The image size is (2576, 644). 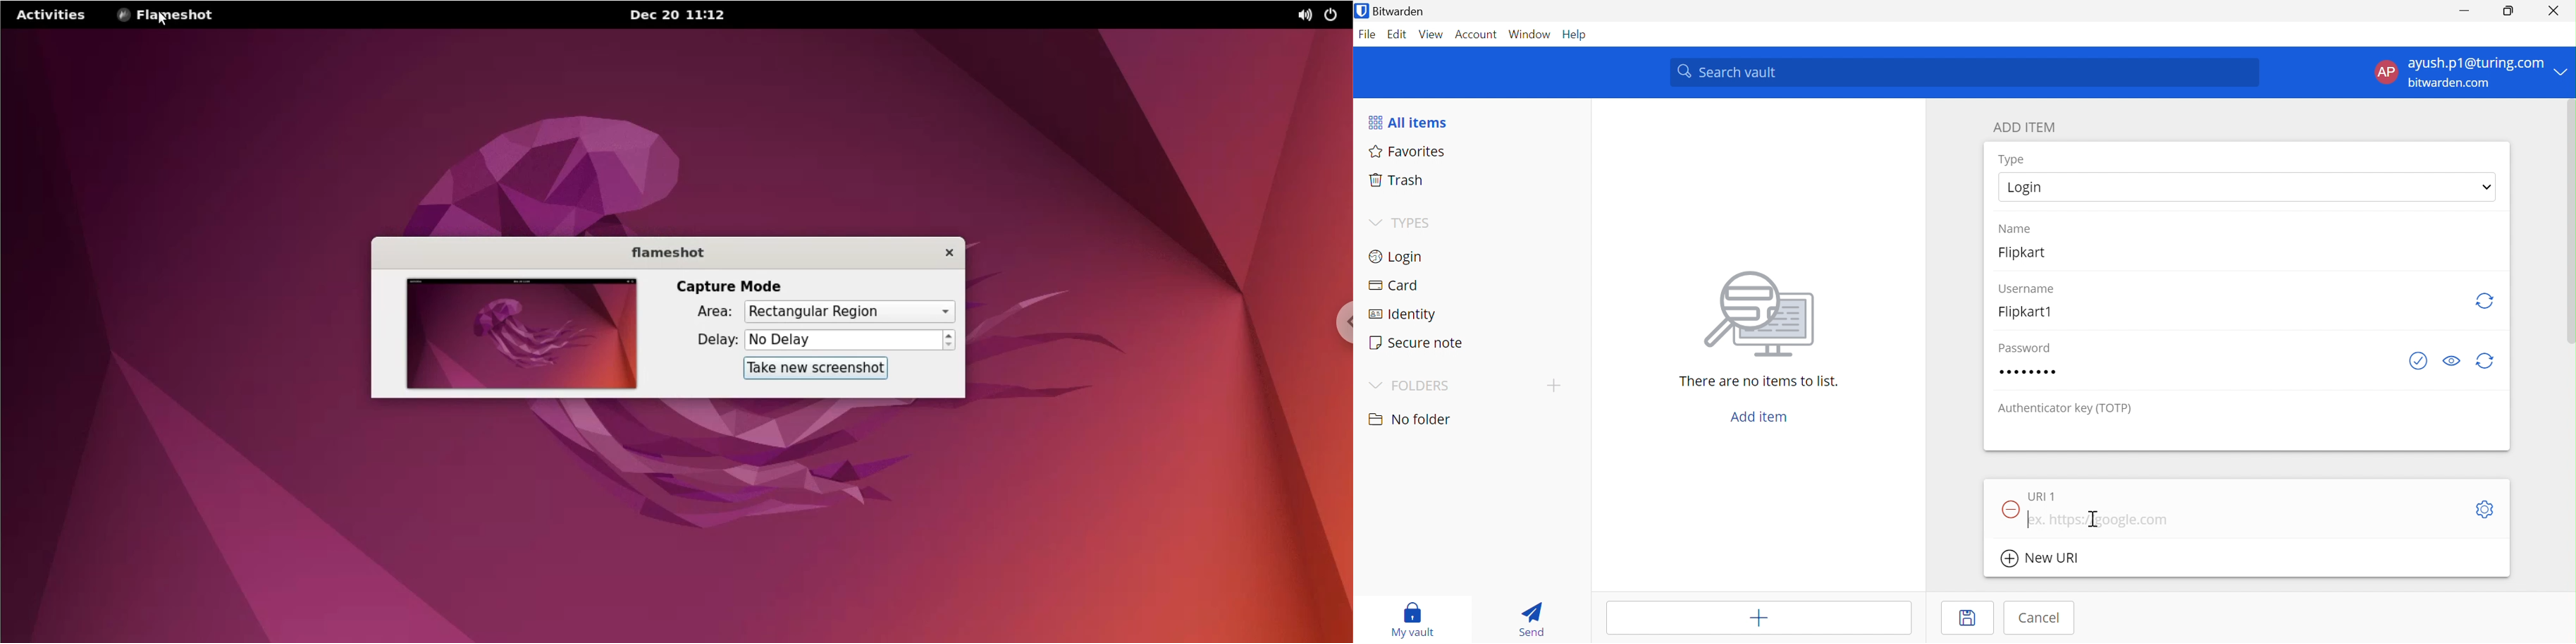 I want to click on Send, so click(x=1530, y=619).